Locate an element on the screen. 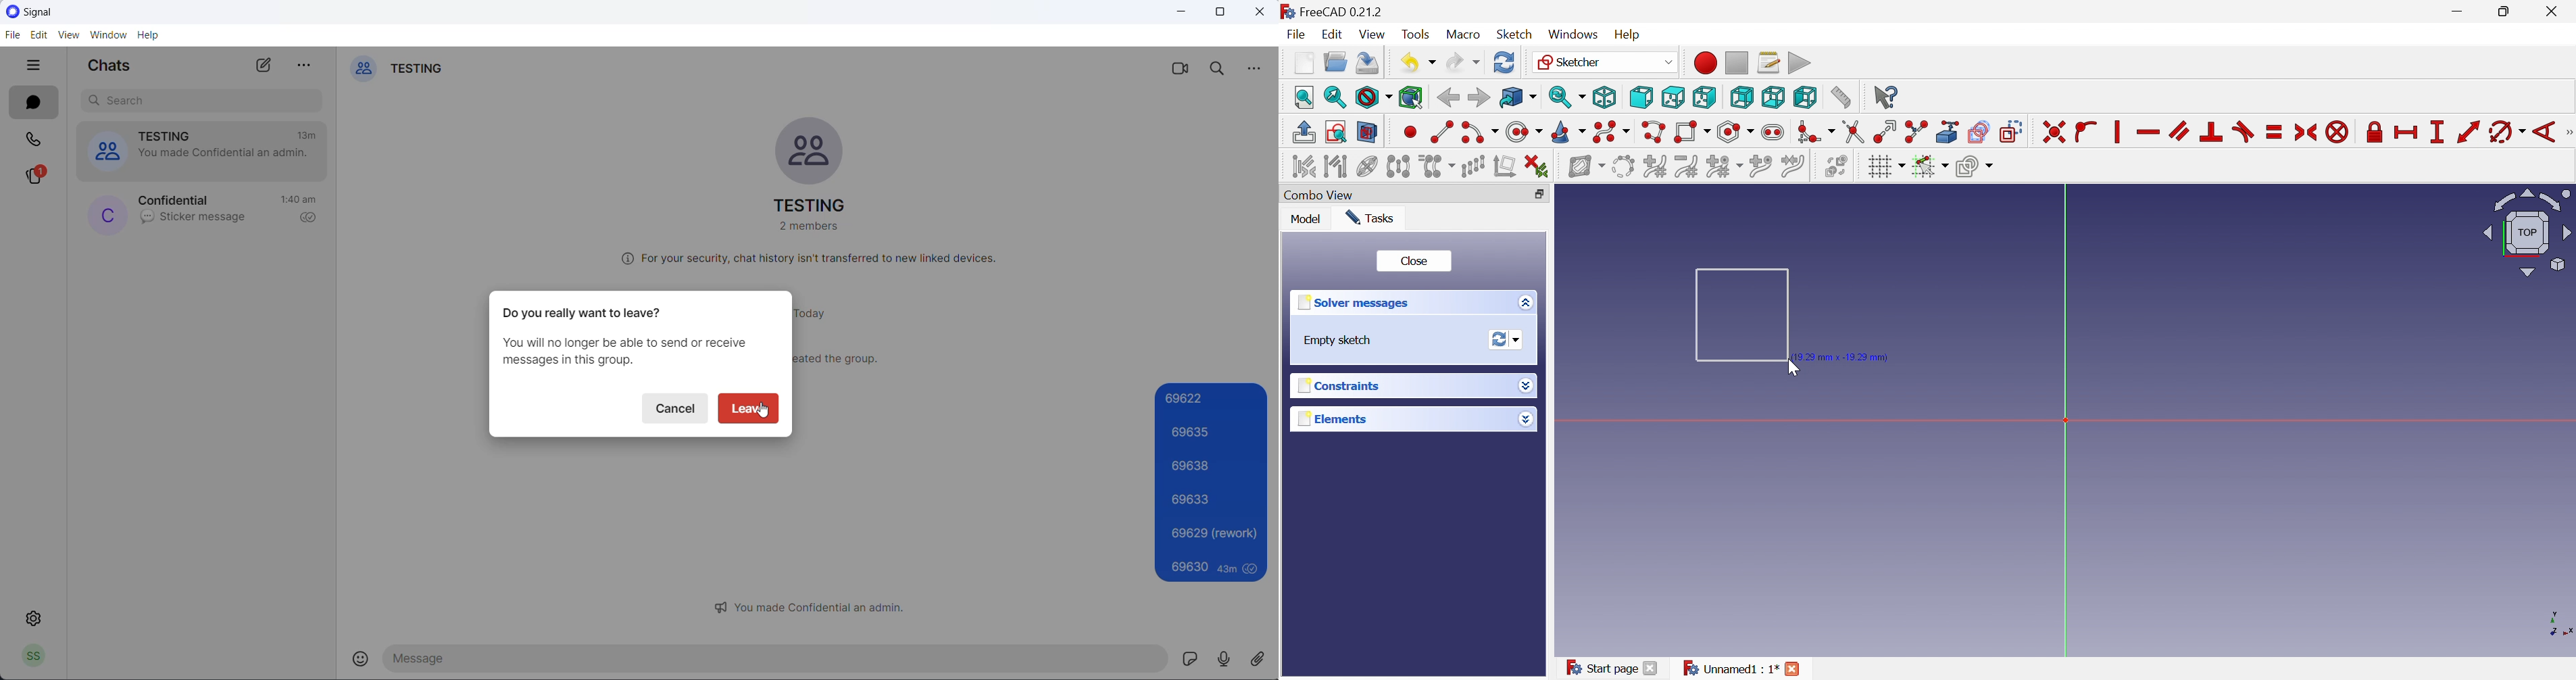  group name is located at coordinates (175, 136).